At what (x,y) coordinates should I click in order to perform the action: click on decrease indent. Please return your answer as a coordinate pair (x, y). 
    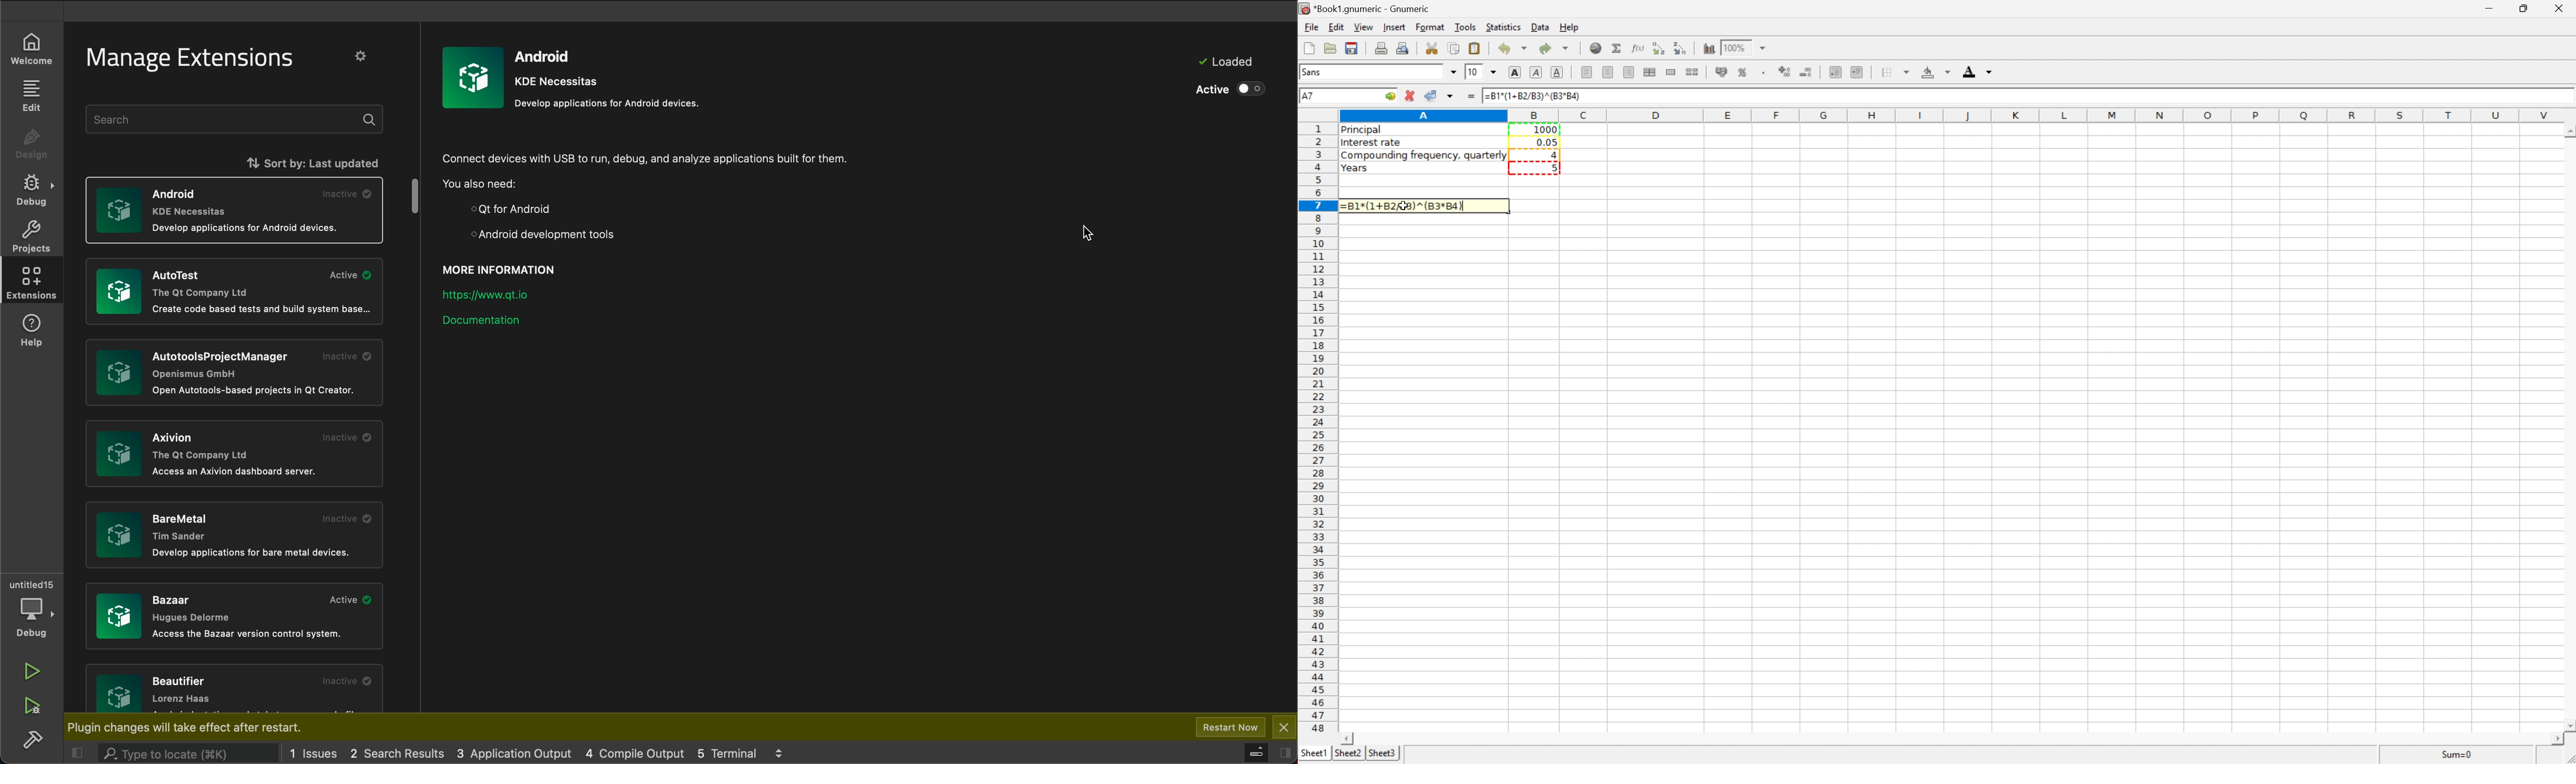
    Looking at the image, I should click on (1835, 72).